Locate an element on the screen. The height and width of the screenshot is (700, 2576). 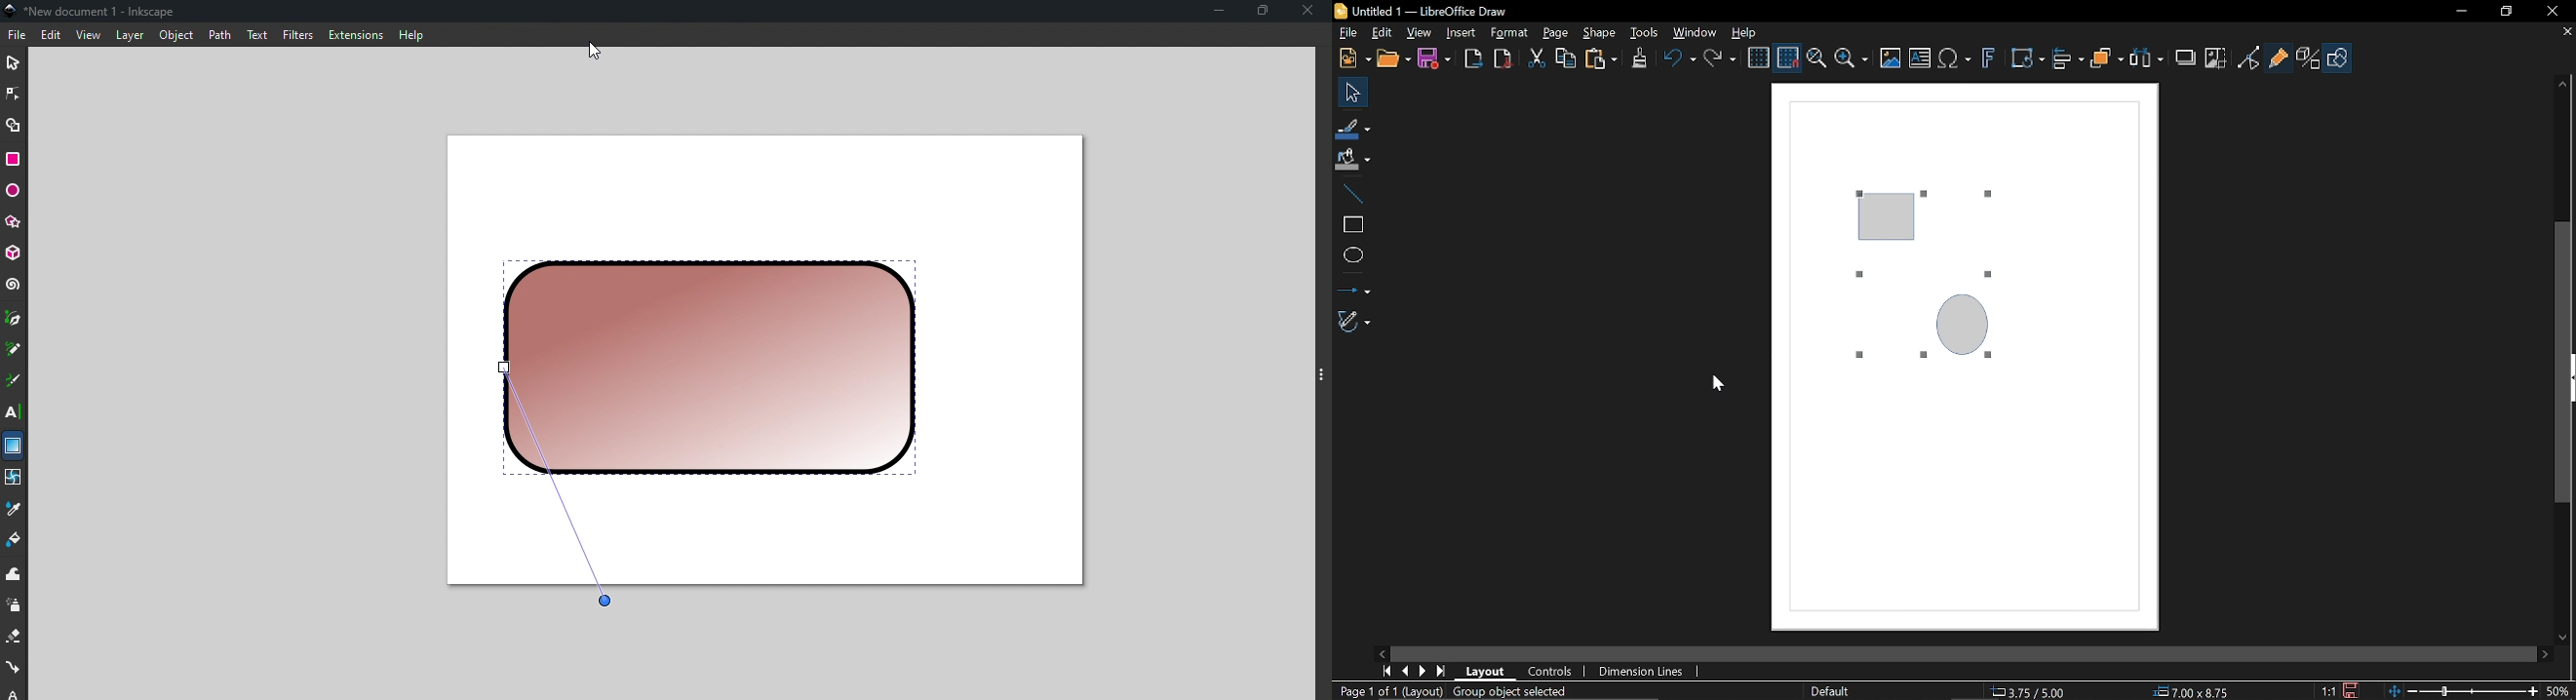
Current page is located at coordinates (1387, 691).